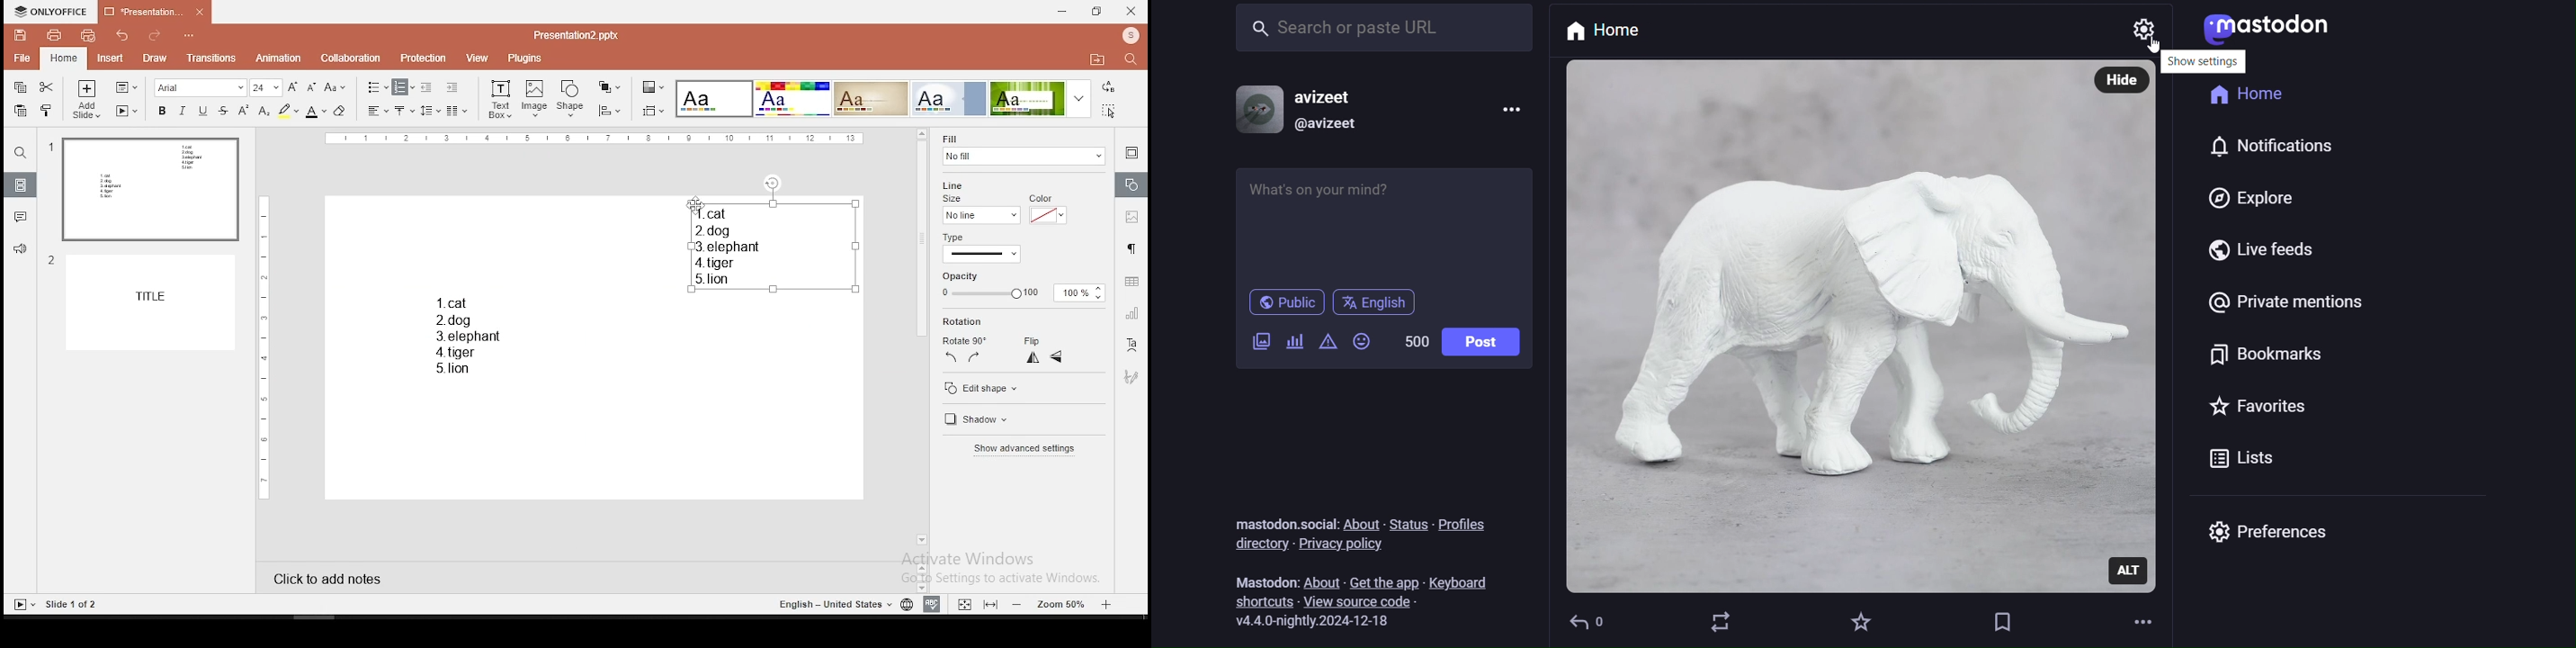 This screenshot has height=672, width=2576. What do you see at coordinates (21, 87) in the screenshot?
I see `copy` at bounding box center [21, 87].